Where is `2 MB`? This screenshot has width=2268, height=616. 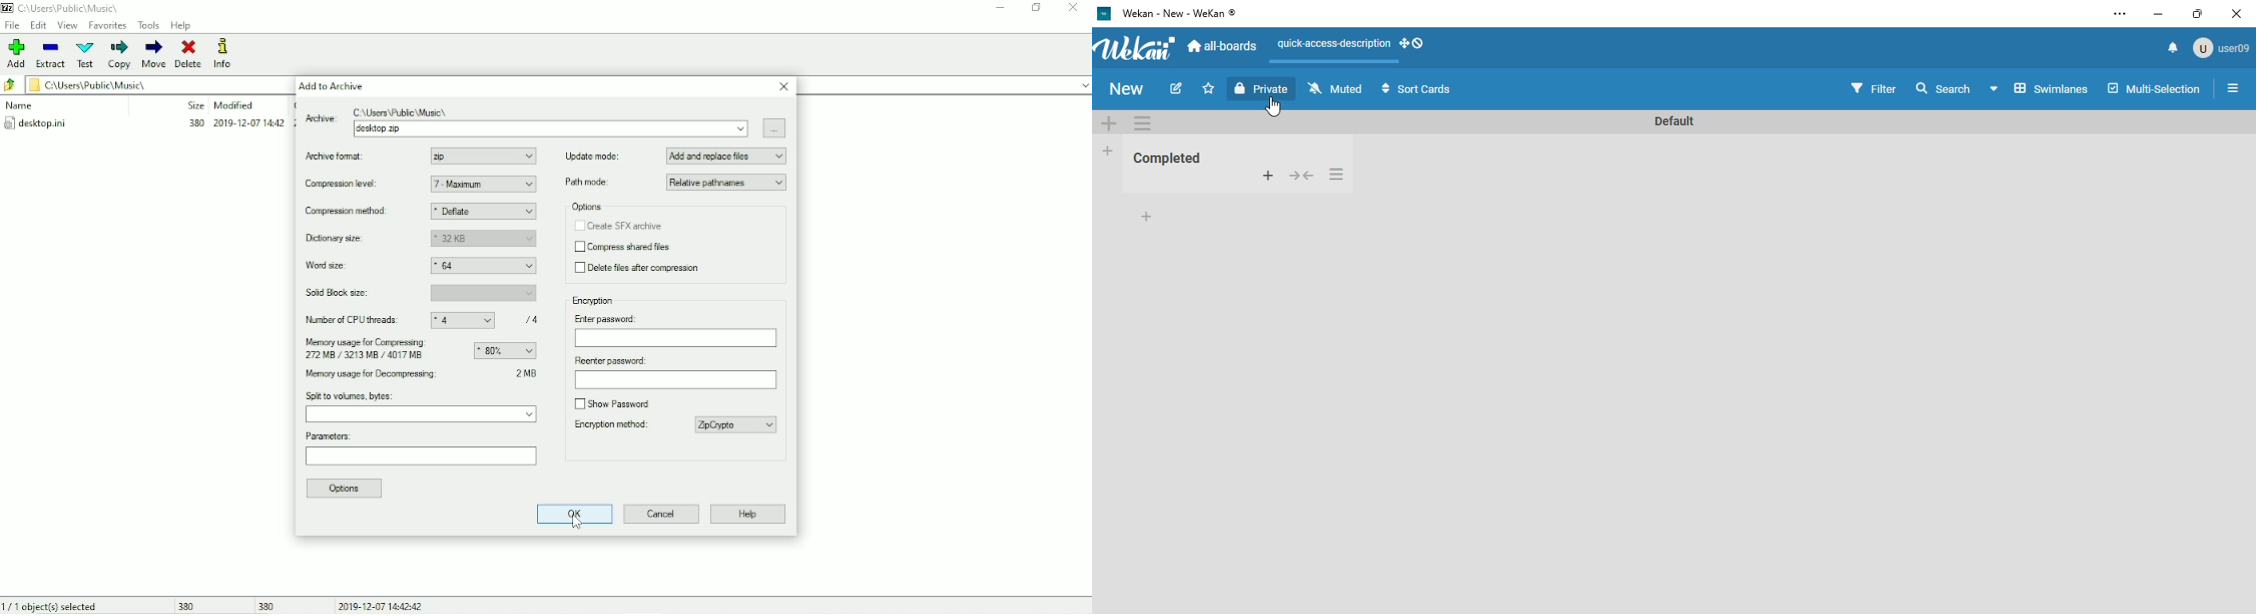
2 MB is located at coordinates (527, 374).